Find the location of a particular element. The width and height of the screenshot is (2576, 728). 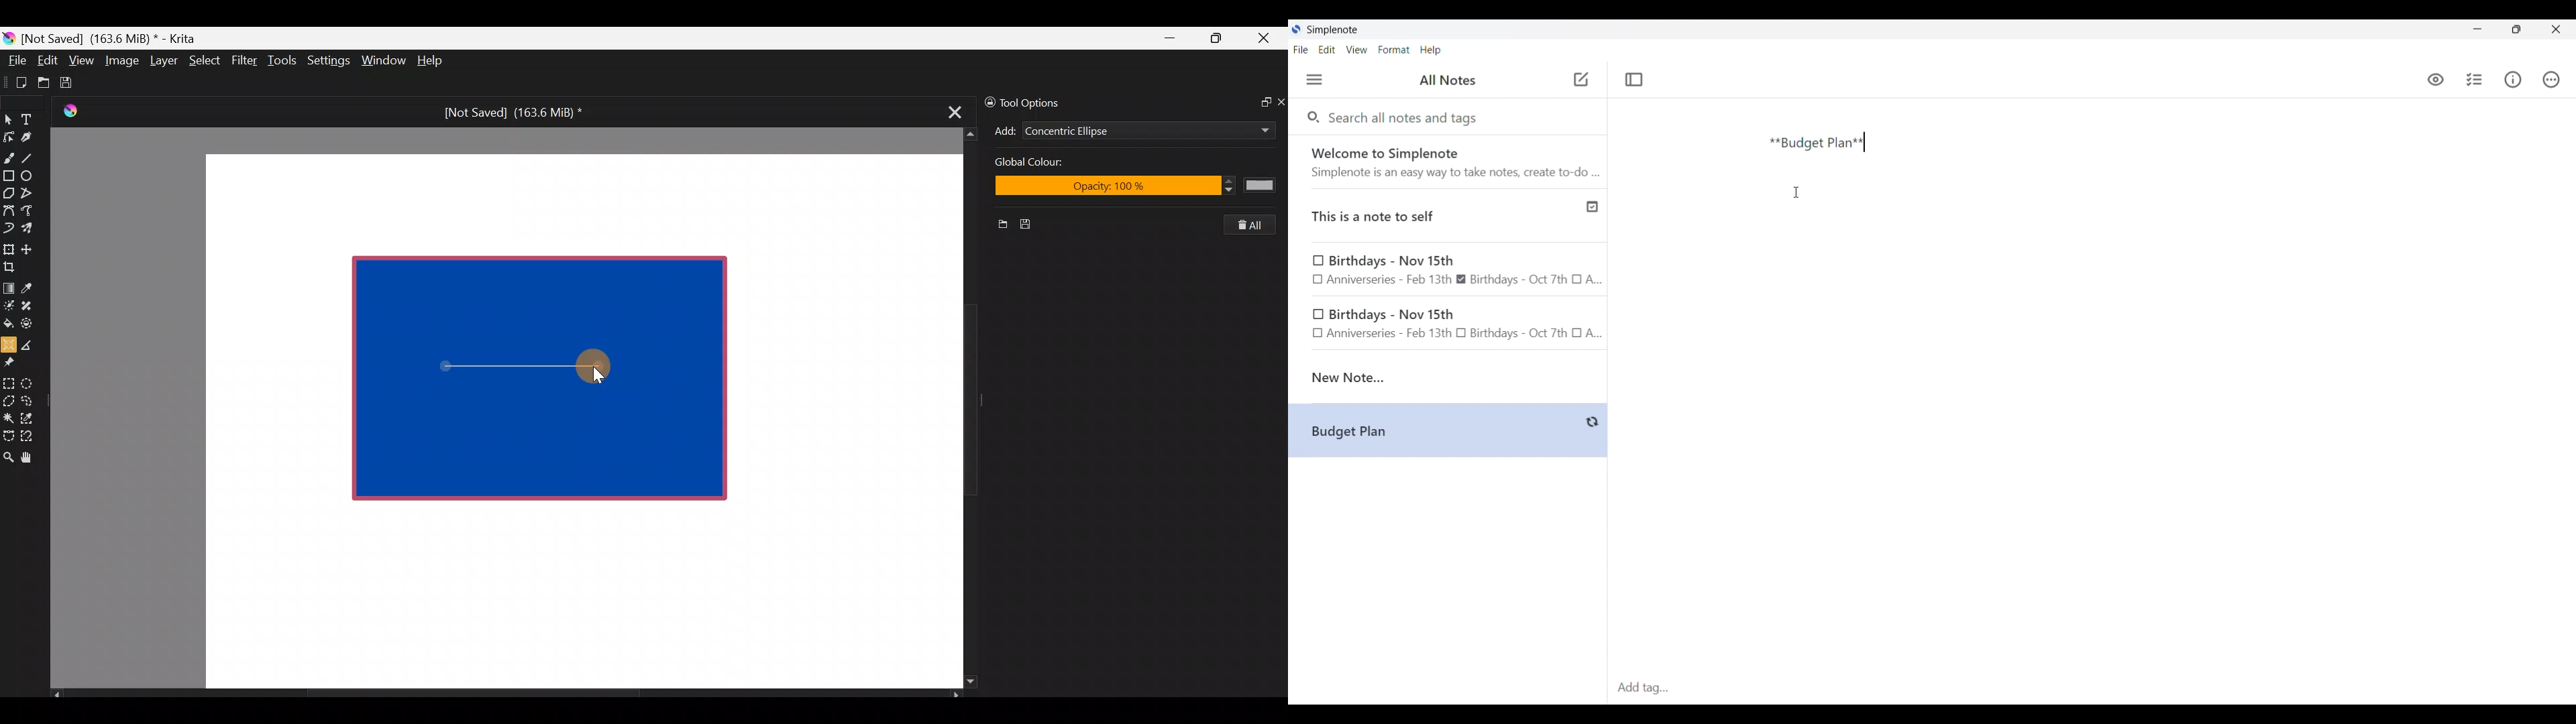

Window is located at coordinates (383, 62).